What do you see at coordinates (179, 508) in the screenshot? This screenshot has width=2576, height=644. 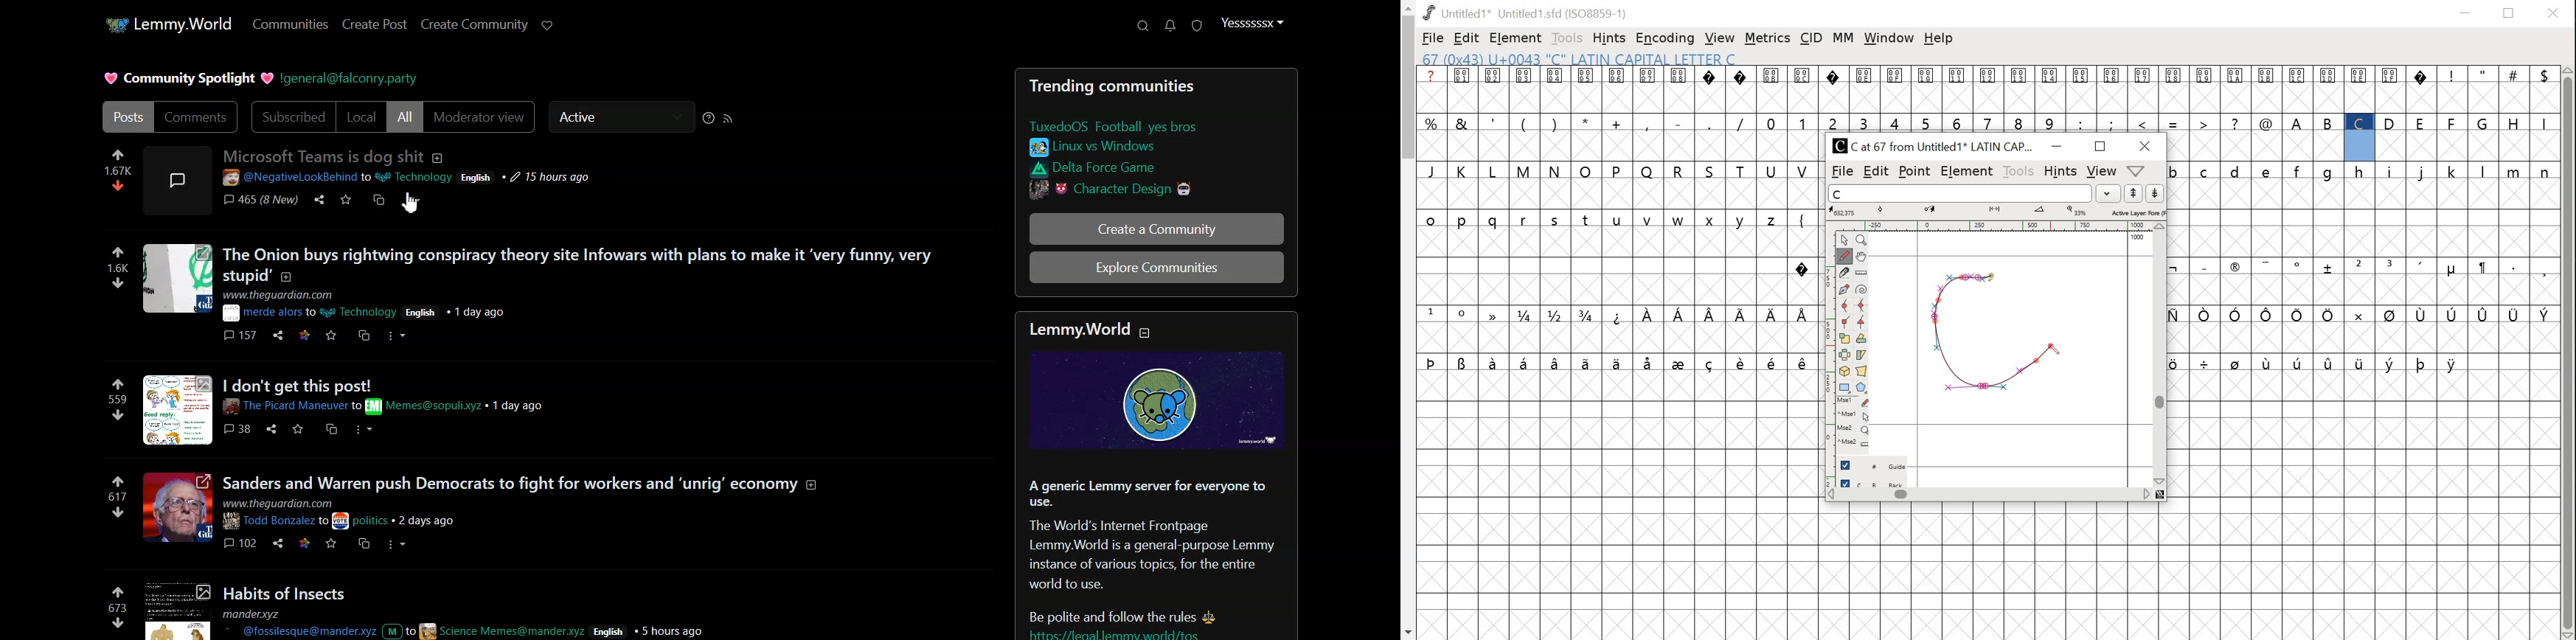 I see `image` at bounding box center [179, 508].